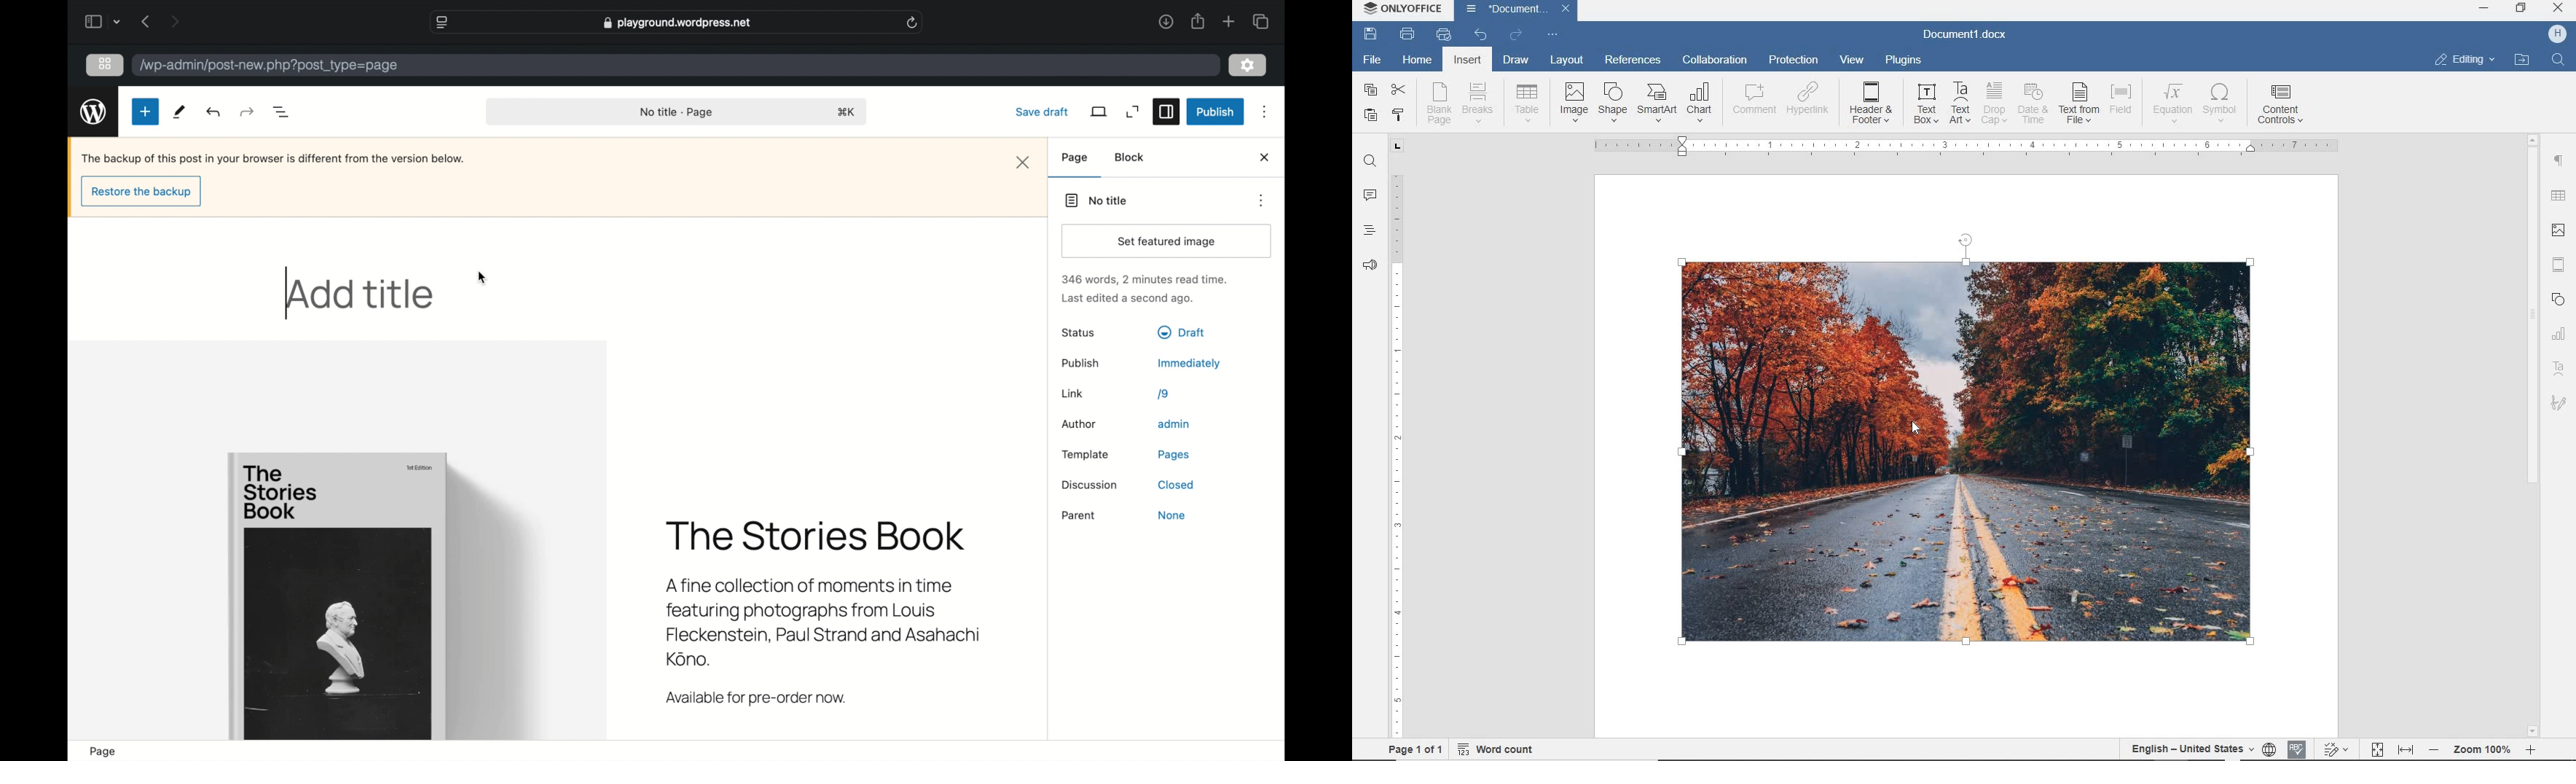 This screenshot has height=784, width=2576. I want to click on scrollbar, so click(2532, 436).